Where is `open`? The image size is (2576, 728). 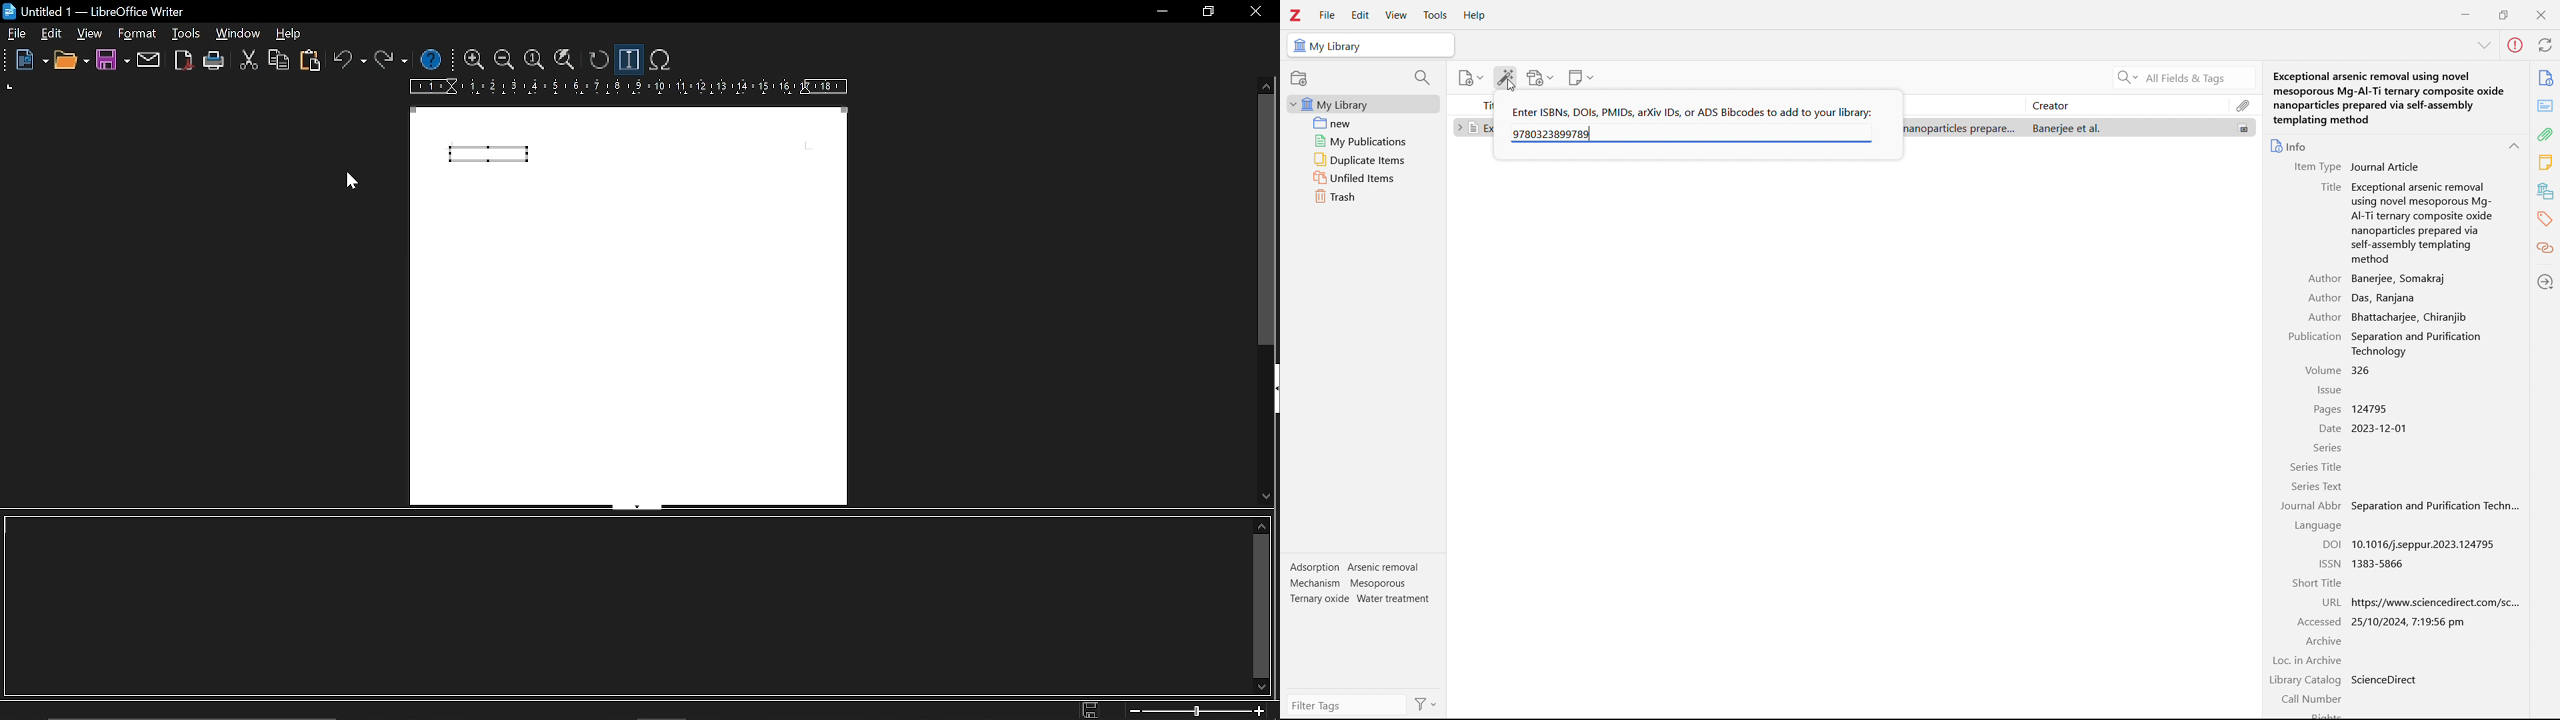
open is located at coordinates (73, 61).